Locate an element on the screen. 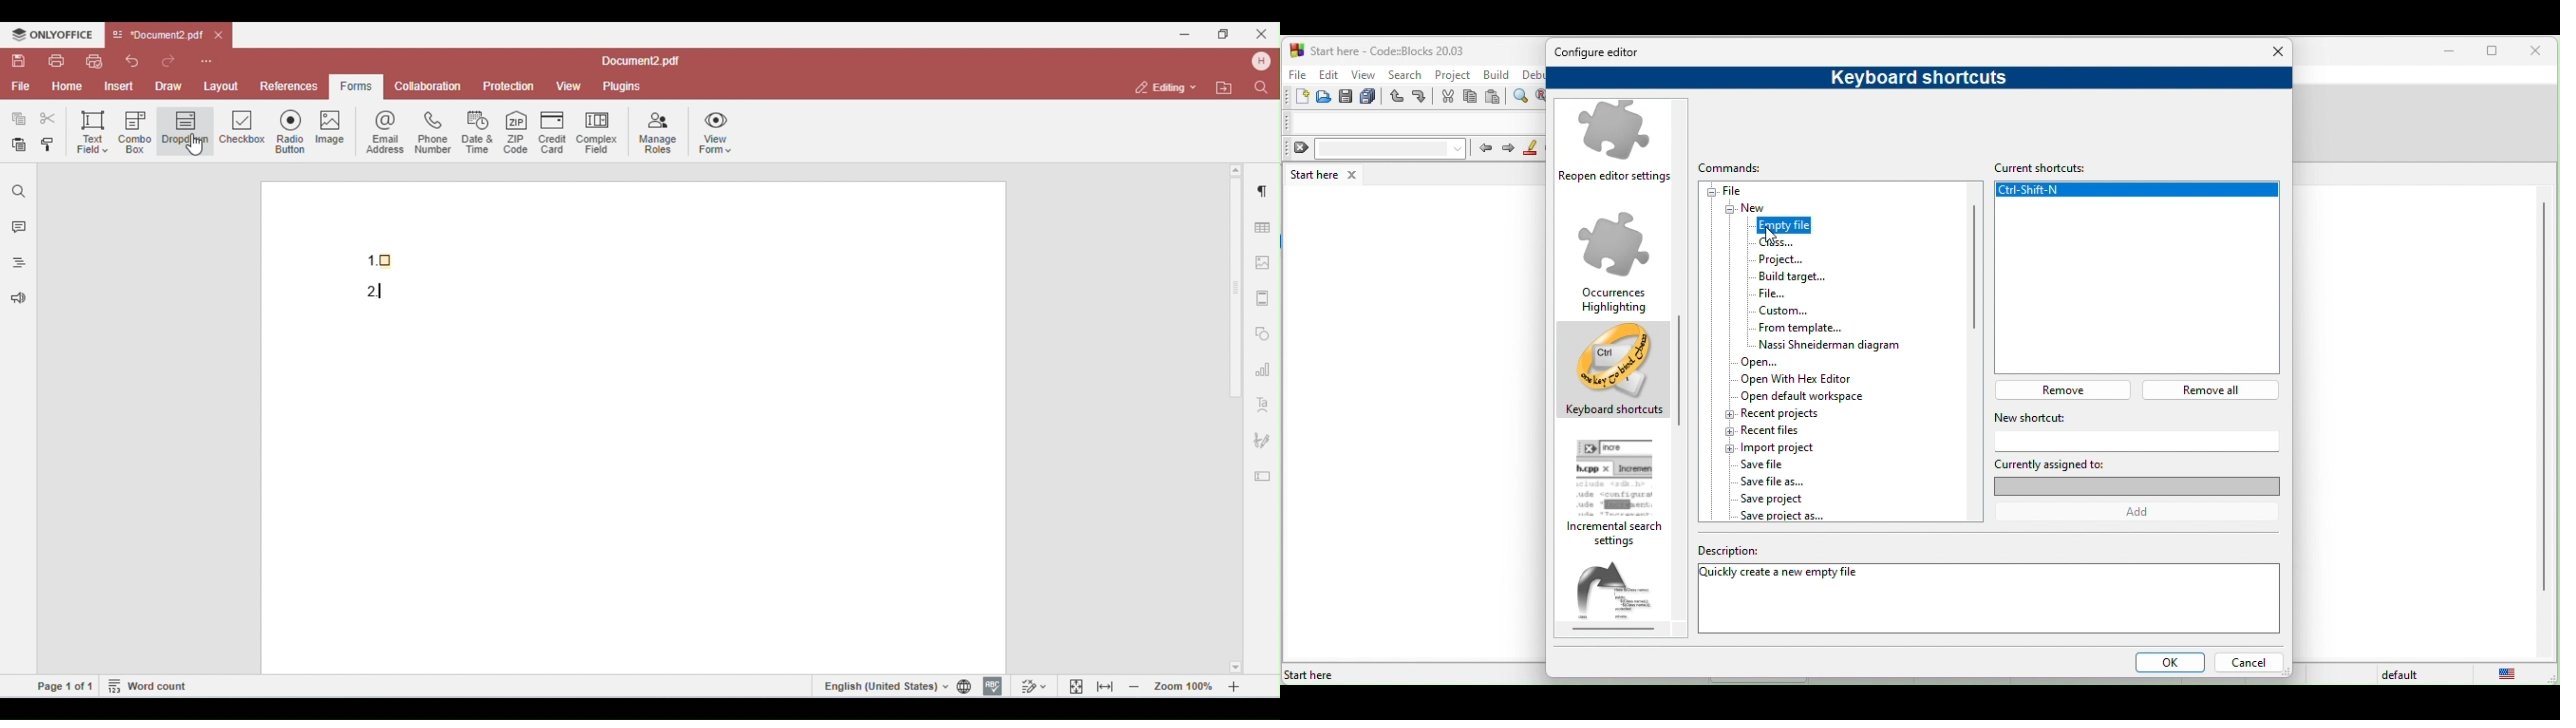 This screenshot has height=728, width=2576. Commands: is located at coordinates (1740, 168).